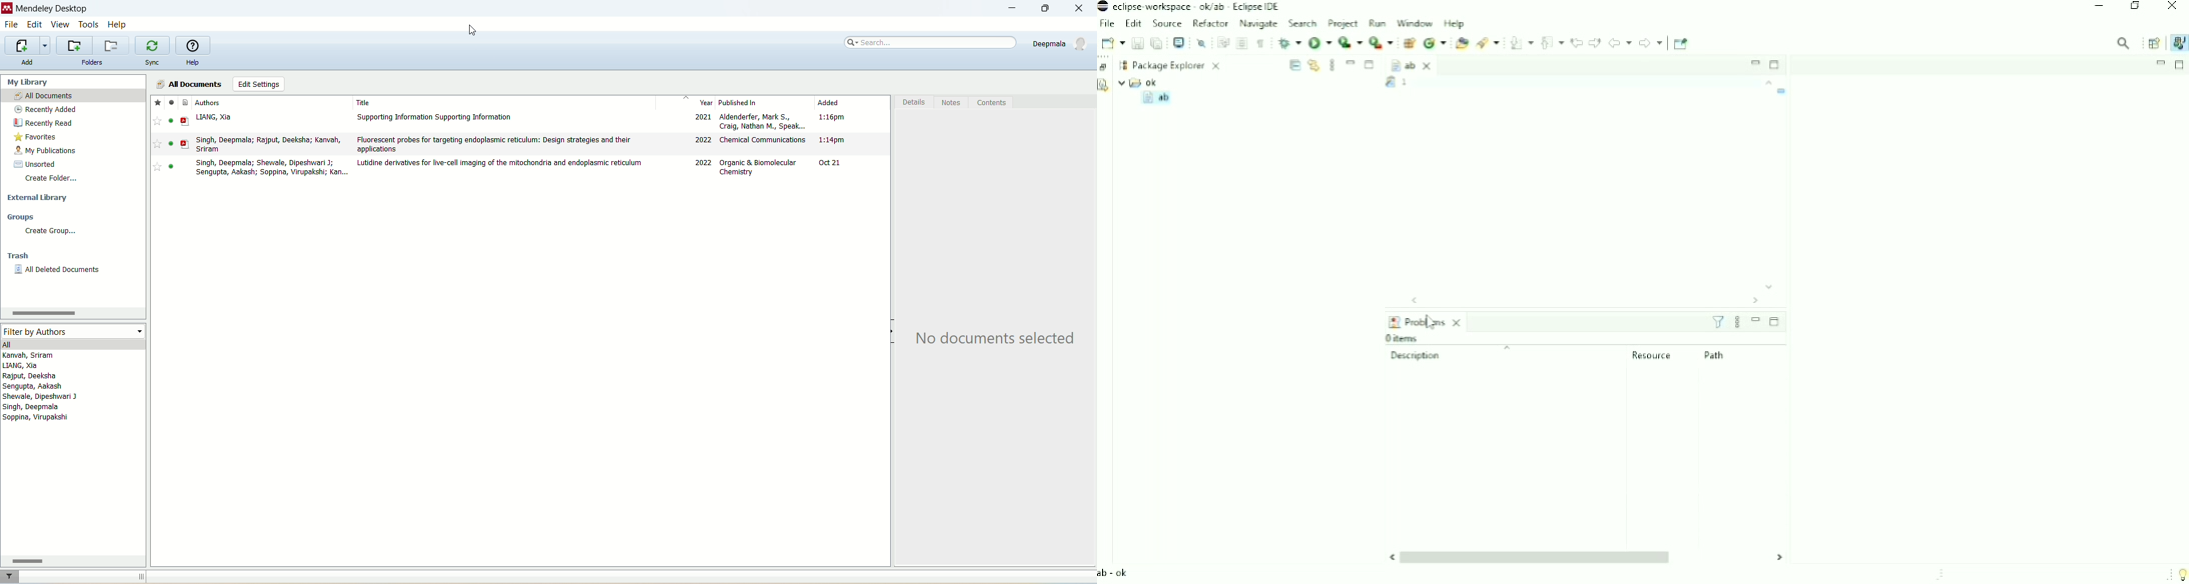 This screenshot has width=2212, height=588. What do you see at coordinates (152, 64) in the screenshot?
I see `sync` at bounding box center [152, 64].